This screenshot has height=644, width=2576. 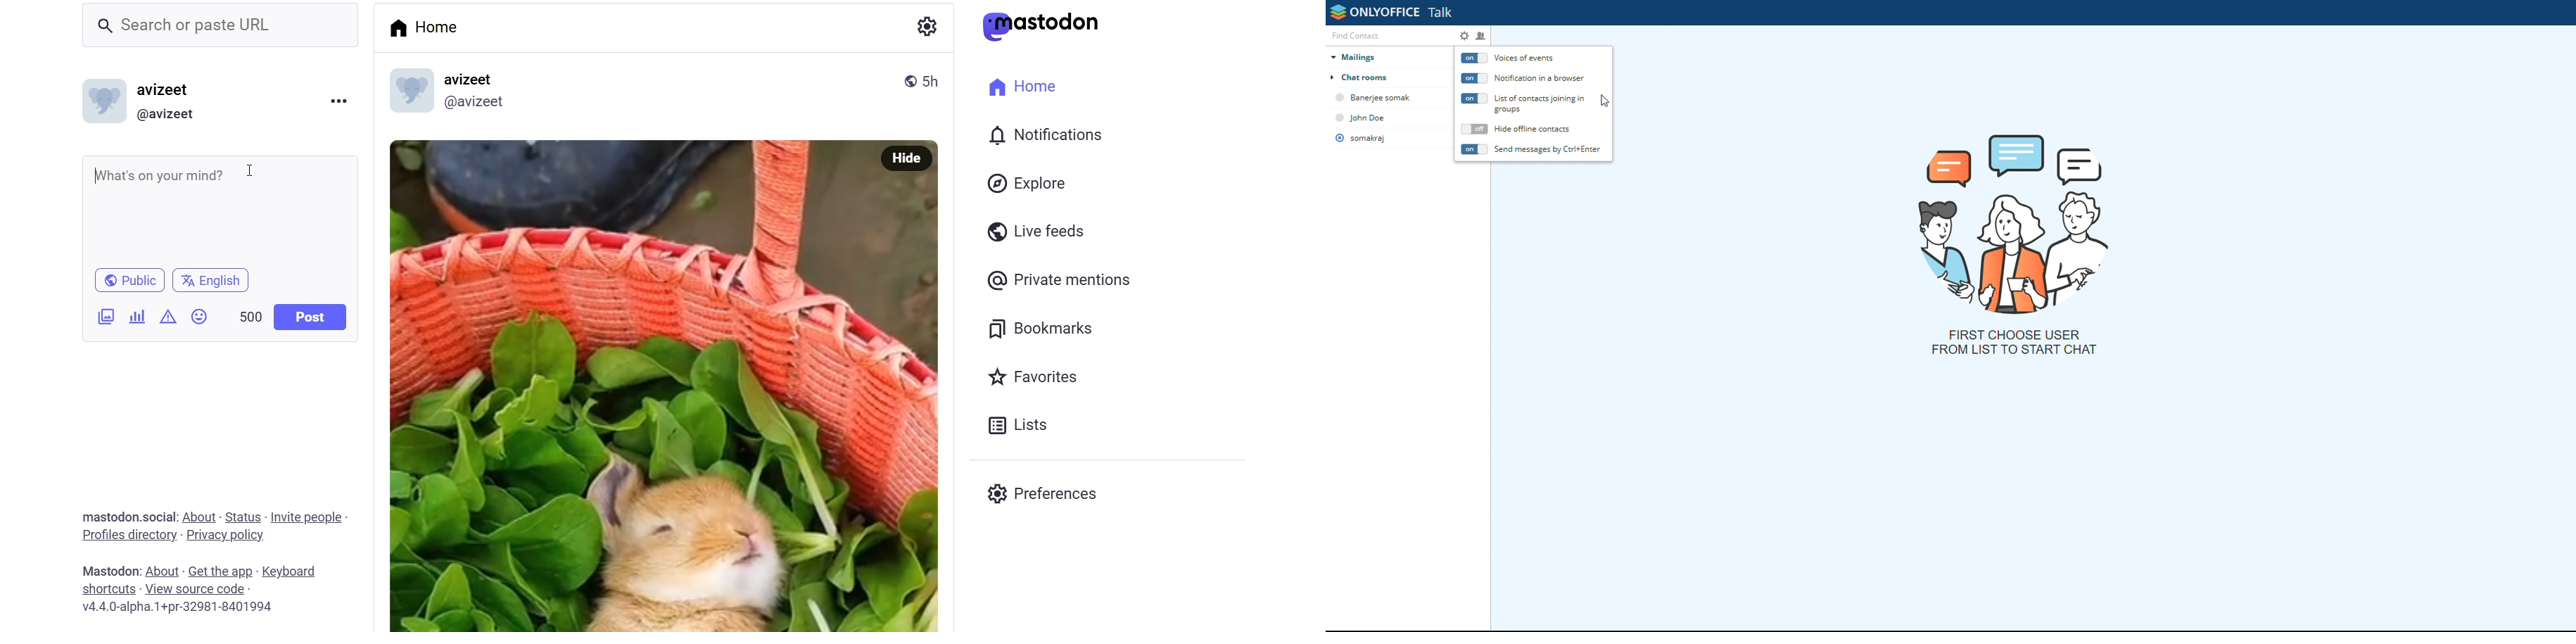 What do you see at coordinates (314, 317) in the screenshot?
I see `post` at bounding box center [314, 317].